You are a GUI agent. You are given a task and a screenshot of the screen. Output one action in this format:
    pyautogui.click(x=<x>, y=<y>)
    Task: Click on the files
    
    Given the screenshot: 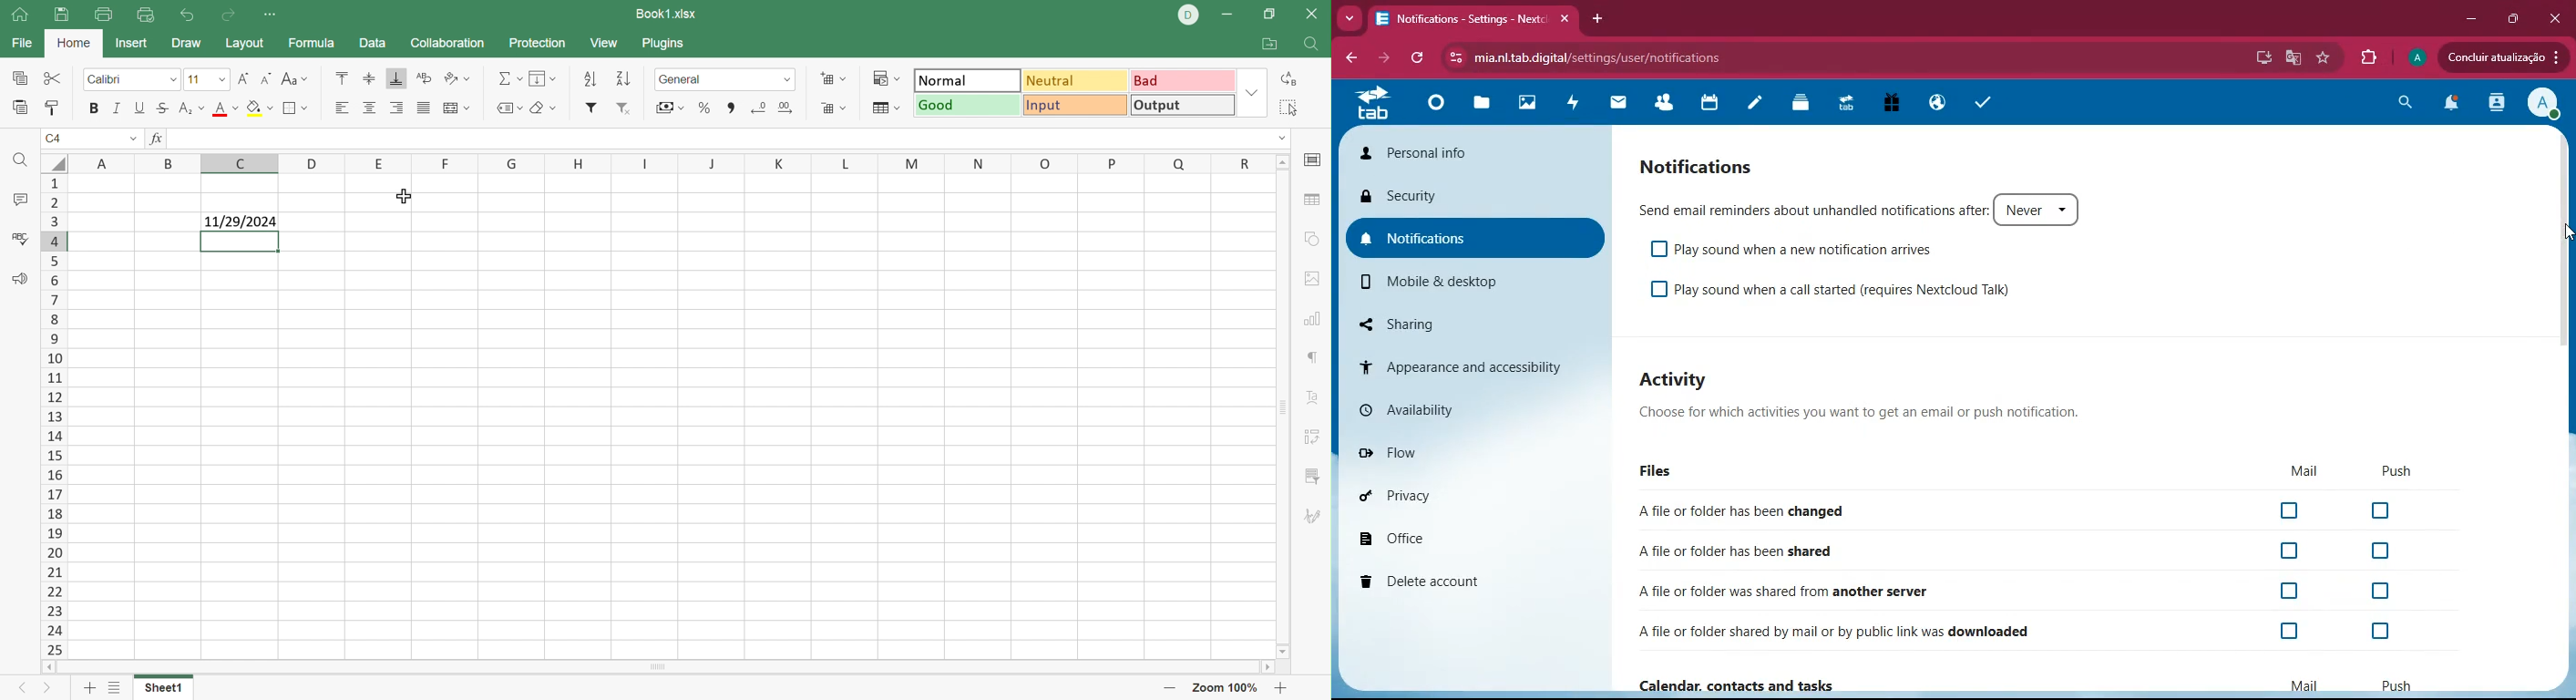 What is the action you would take?
    pyautogui.click(x=1486, y=104)
    